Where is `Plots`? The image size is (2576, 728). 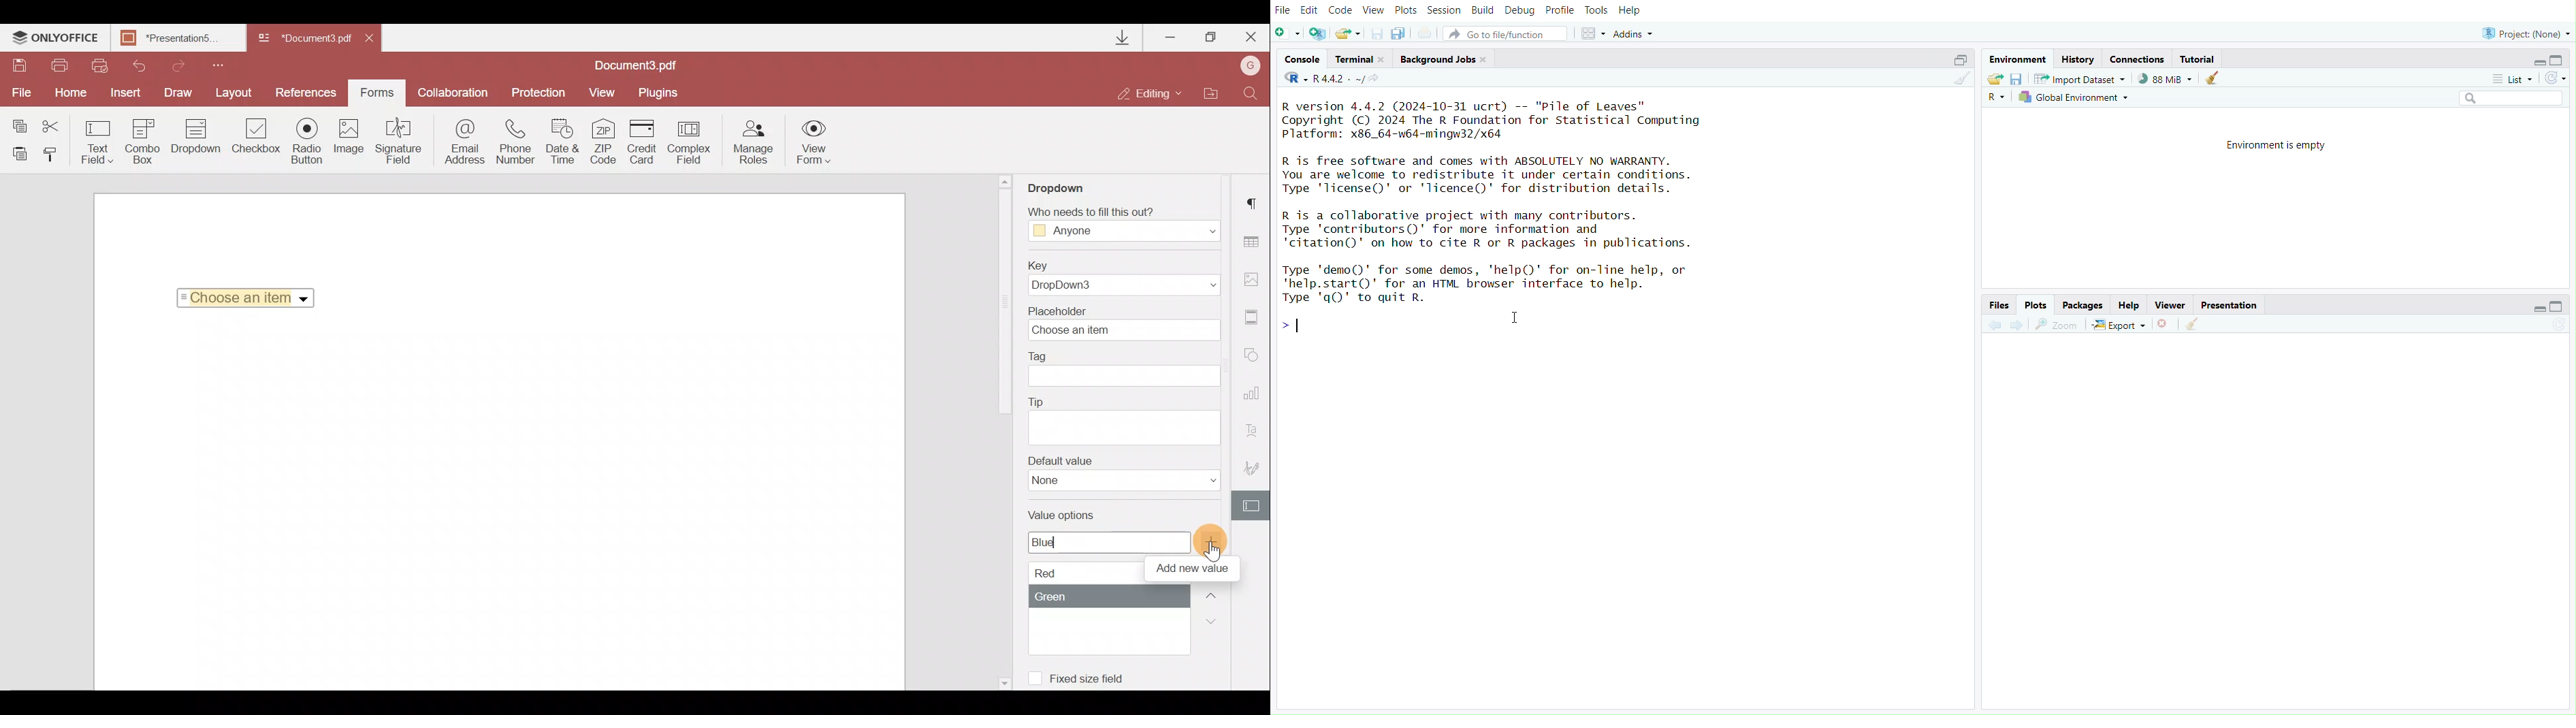
Plots is located at coordinates (2036, 306).